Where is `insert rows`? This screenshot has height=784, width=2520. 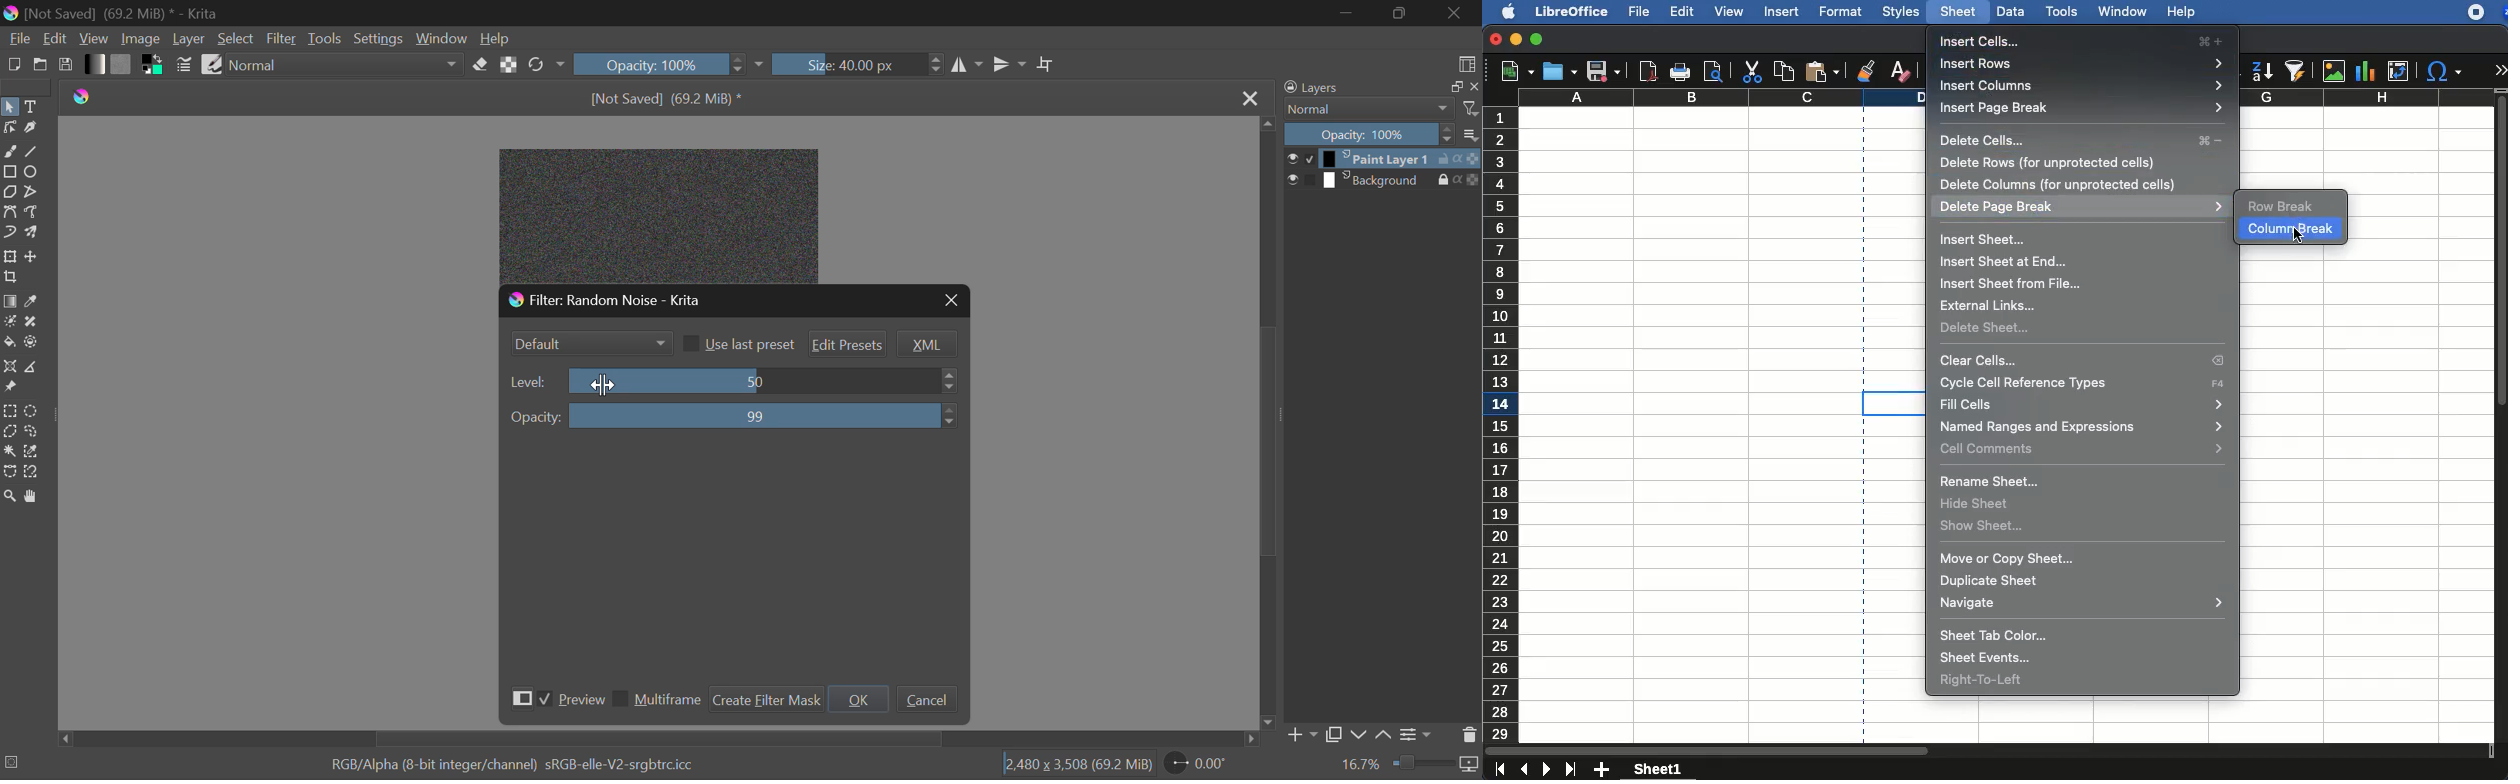 insert rows is located at coordinates (2082, 63).